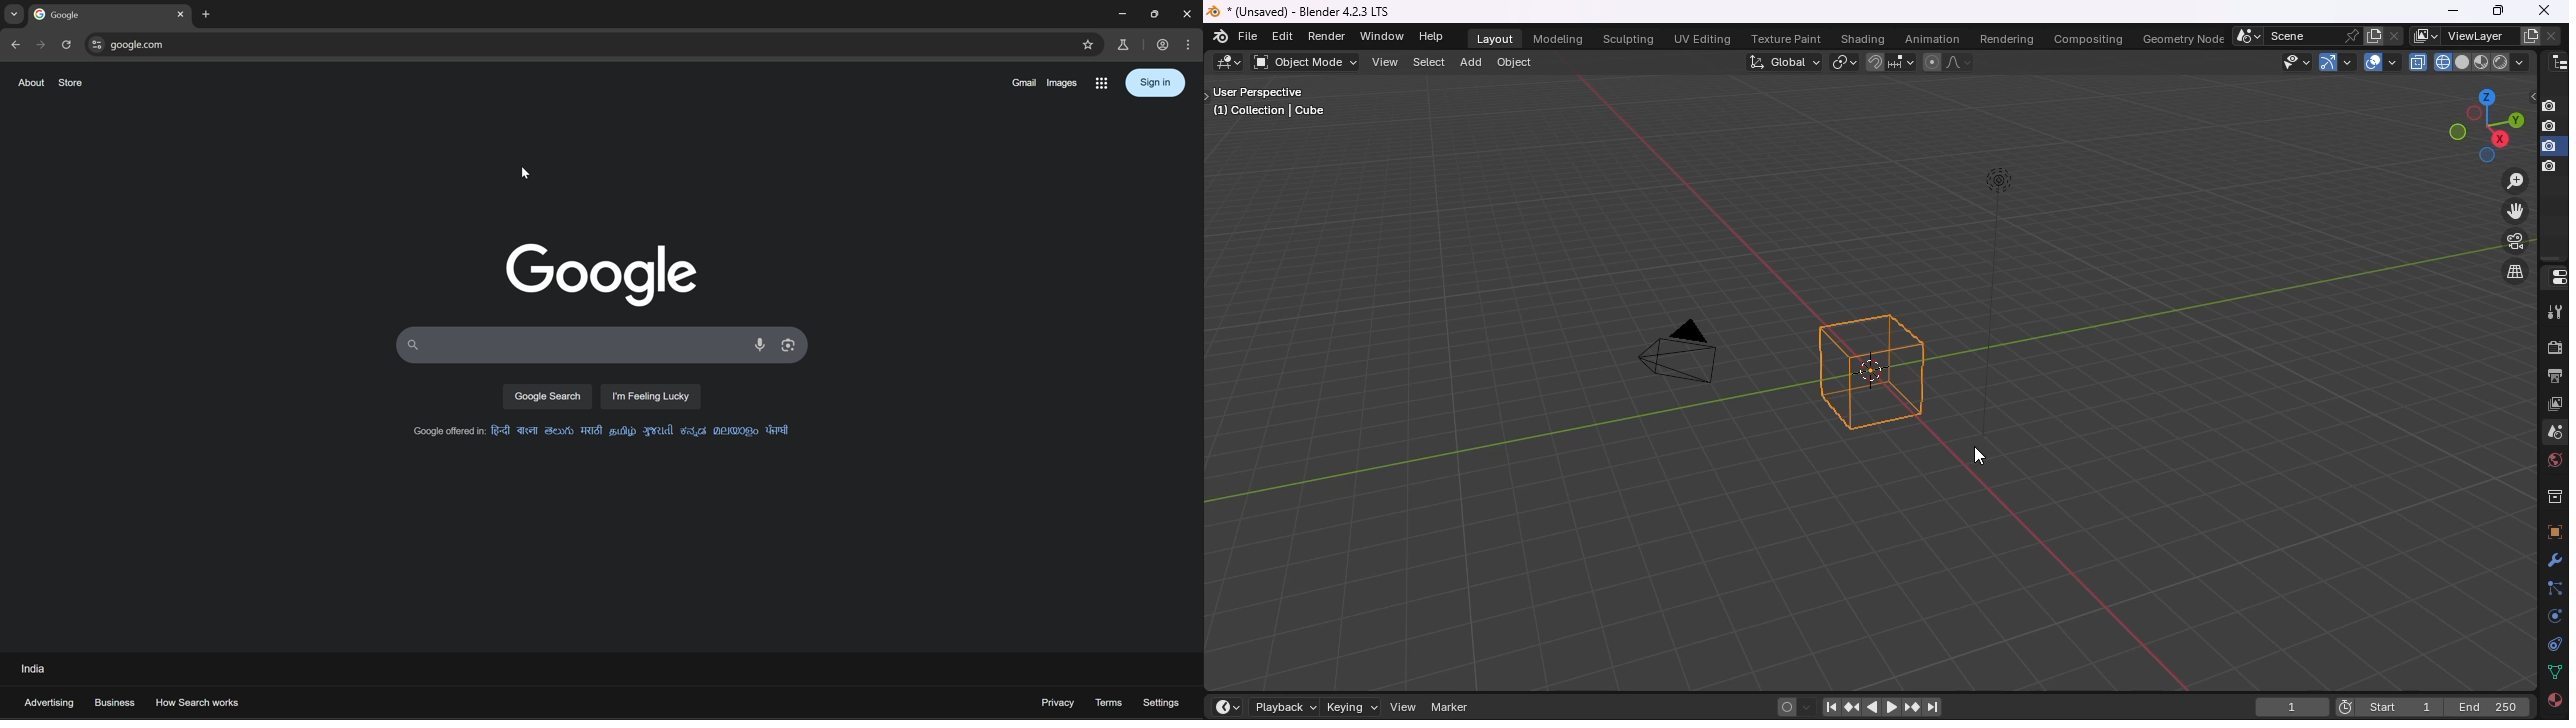 The image size is (2576, 728). I want to click on texture paint, so click(1788, 37).